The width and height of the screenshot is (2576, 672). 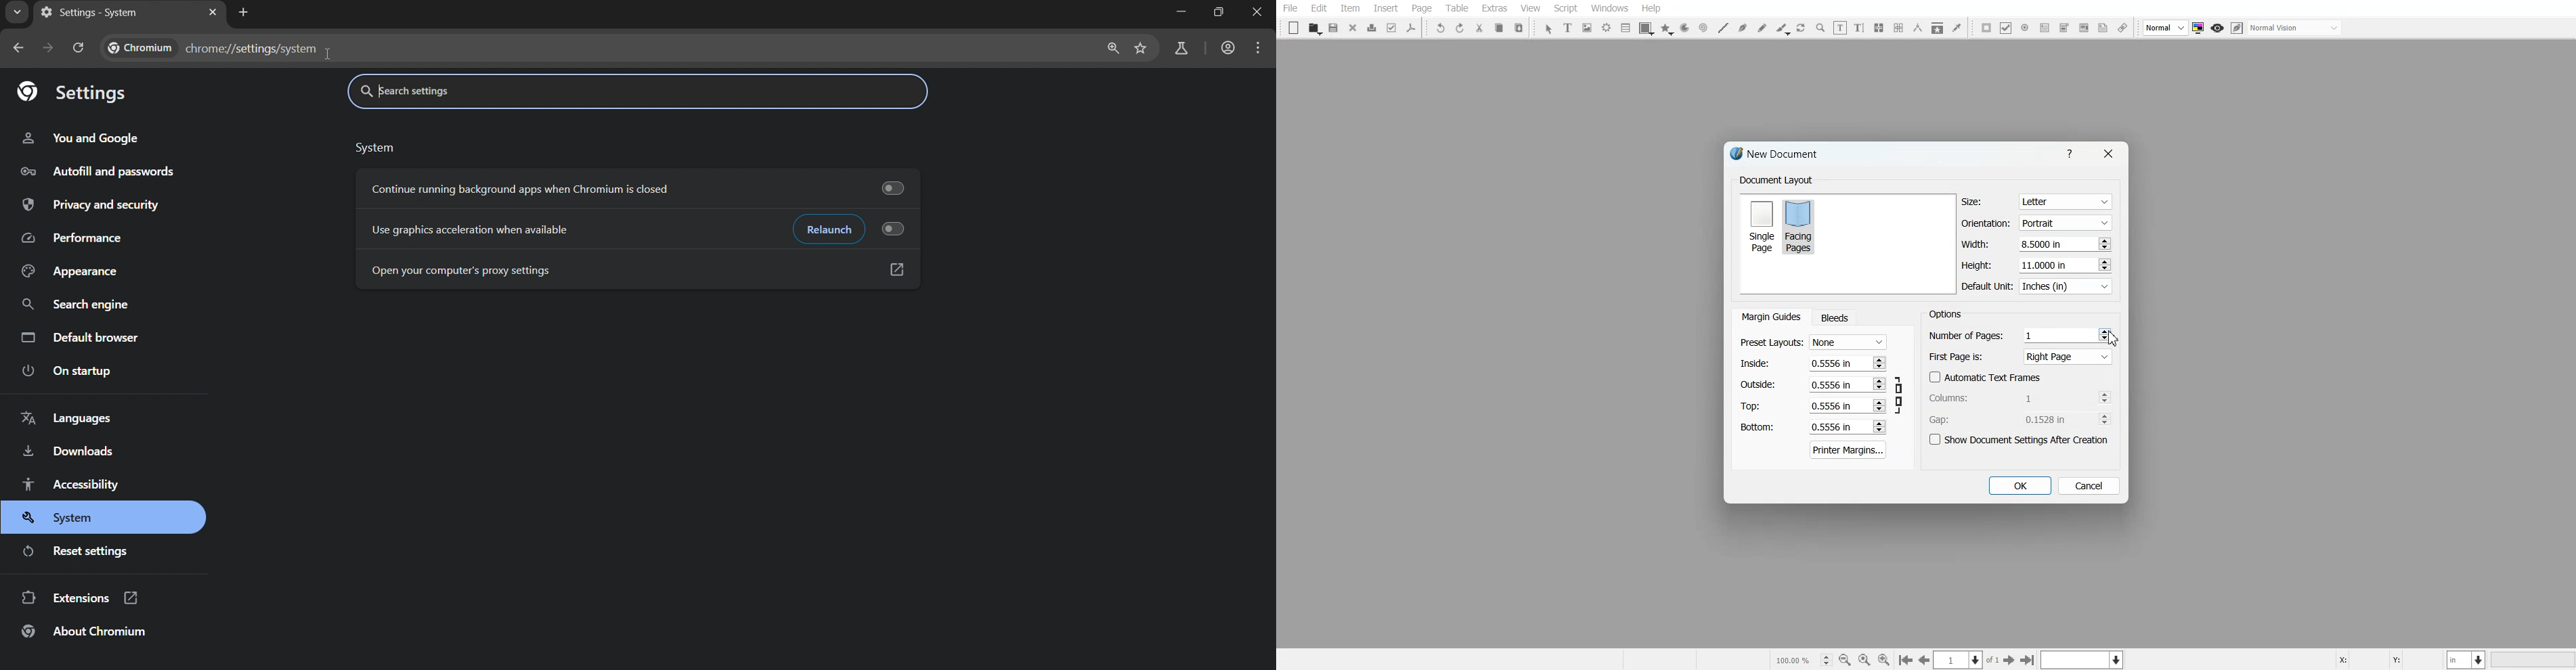 What do you see at coordinates (332, 55) in the screenshot?
I see `cursor` at bounding box center [332, 55].